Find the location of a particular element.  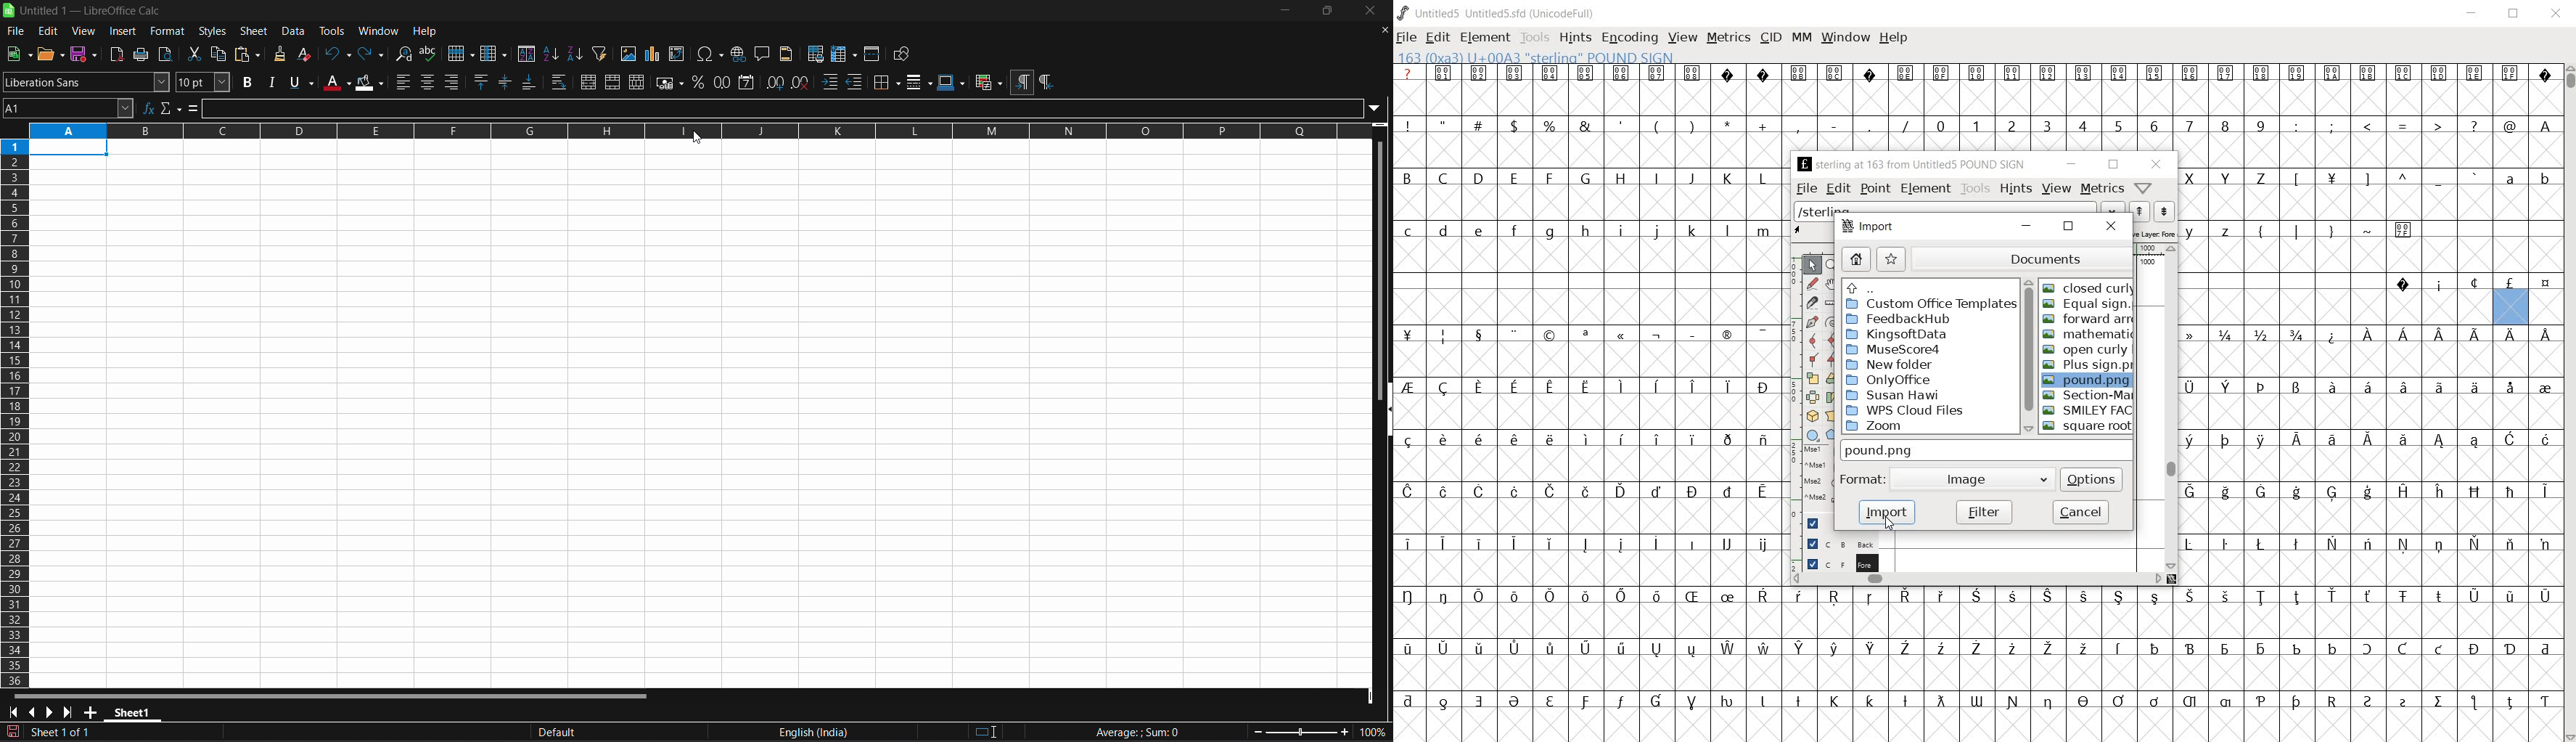

open is located at coordinates (51, 54).